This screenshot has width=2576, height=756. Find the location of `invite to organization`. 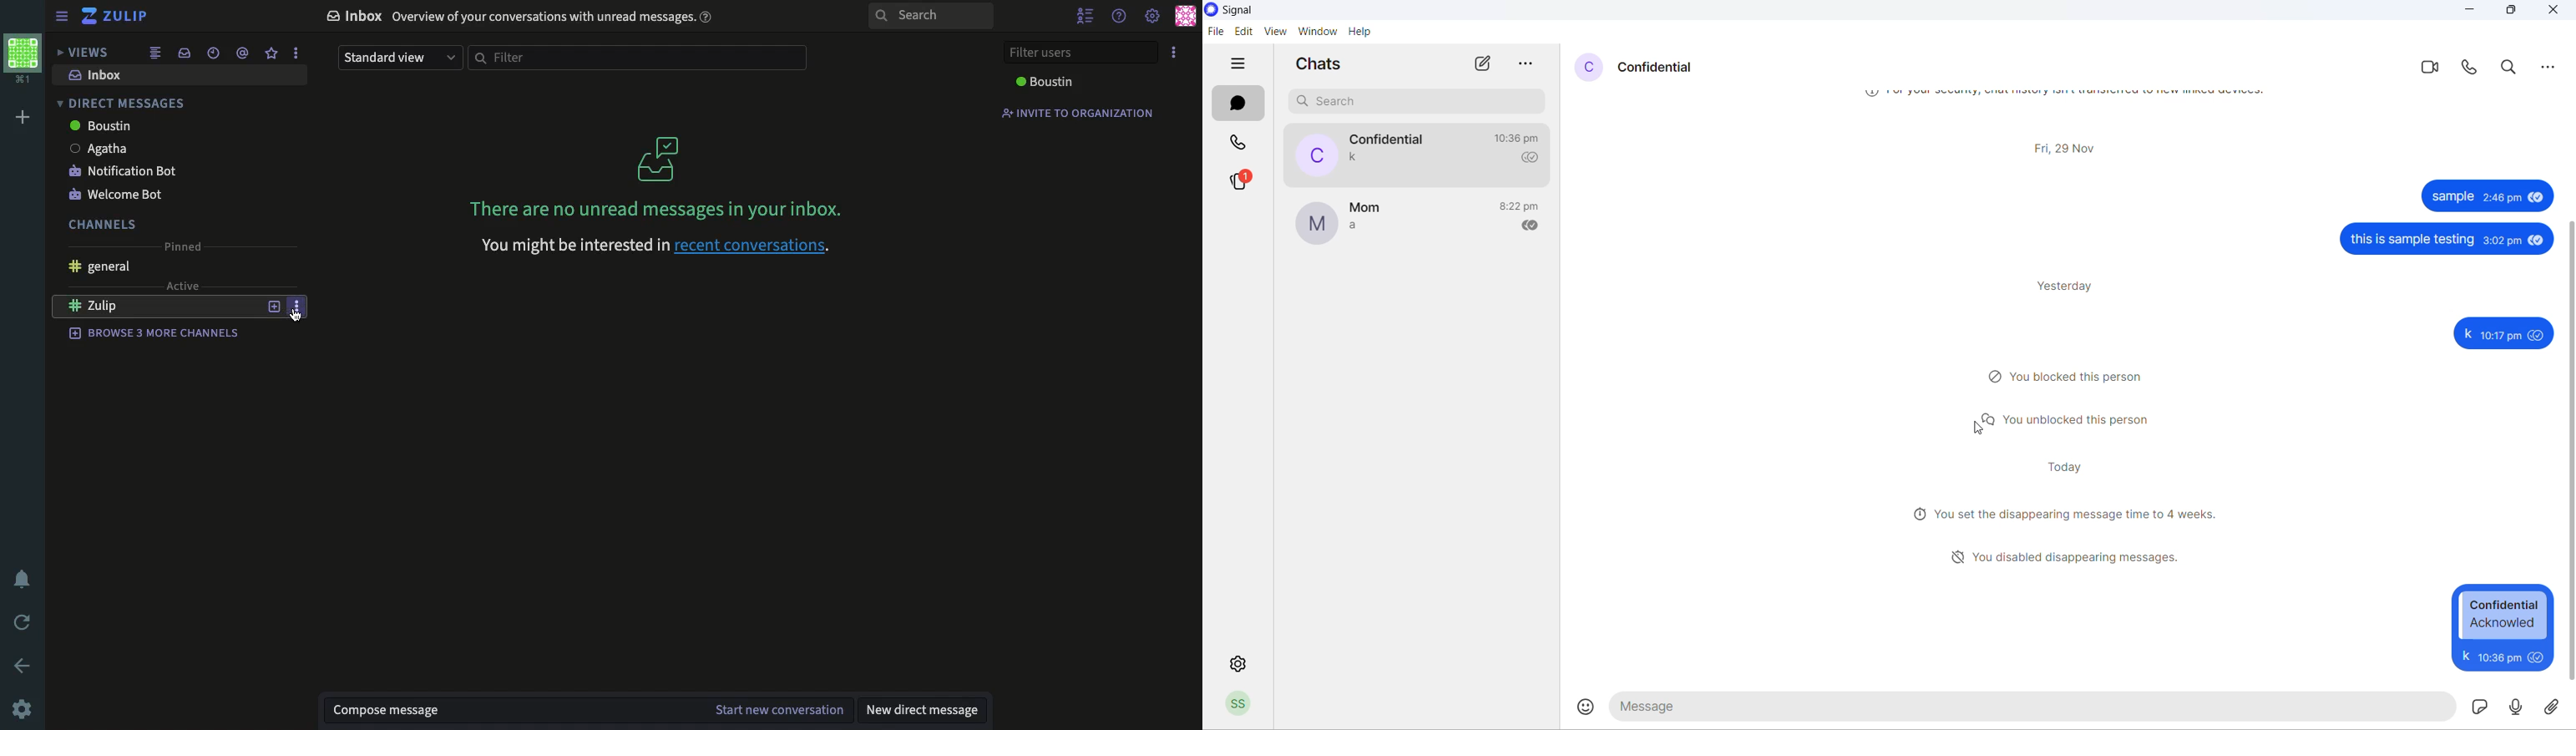

invite to organization is located at coordinates (1076, 114).